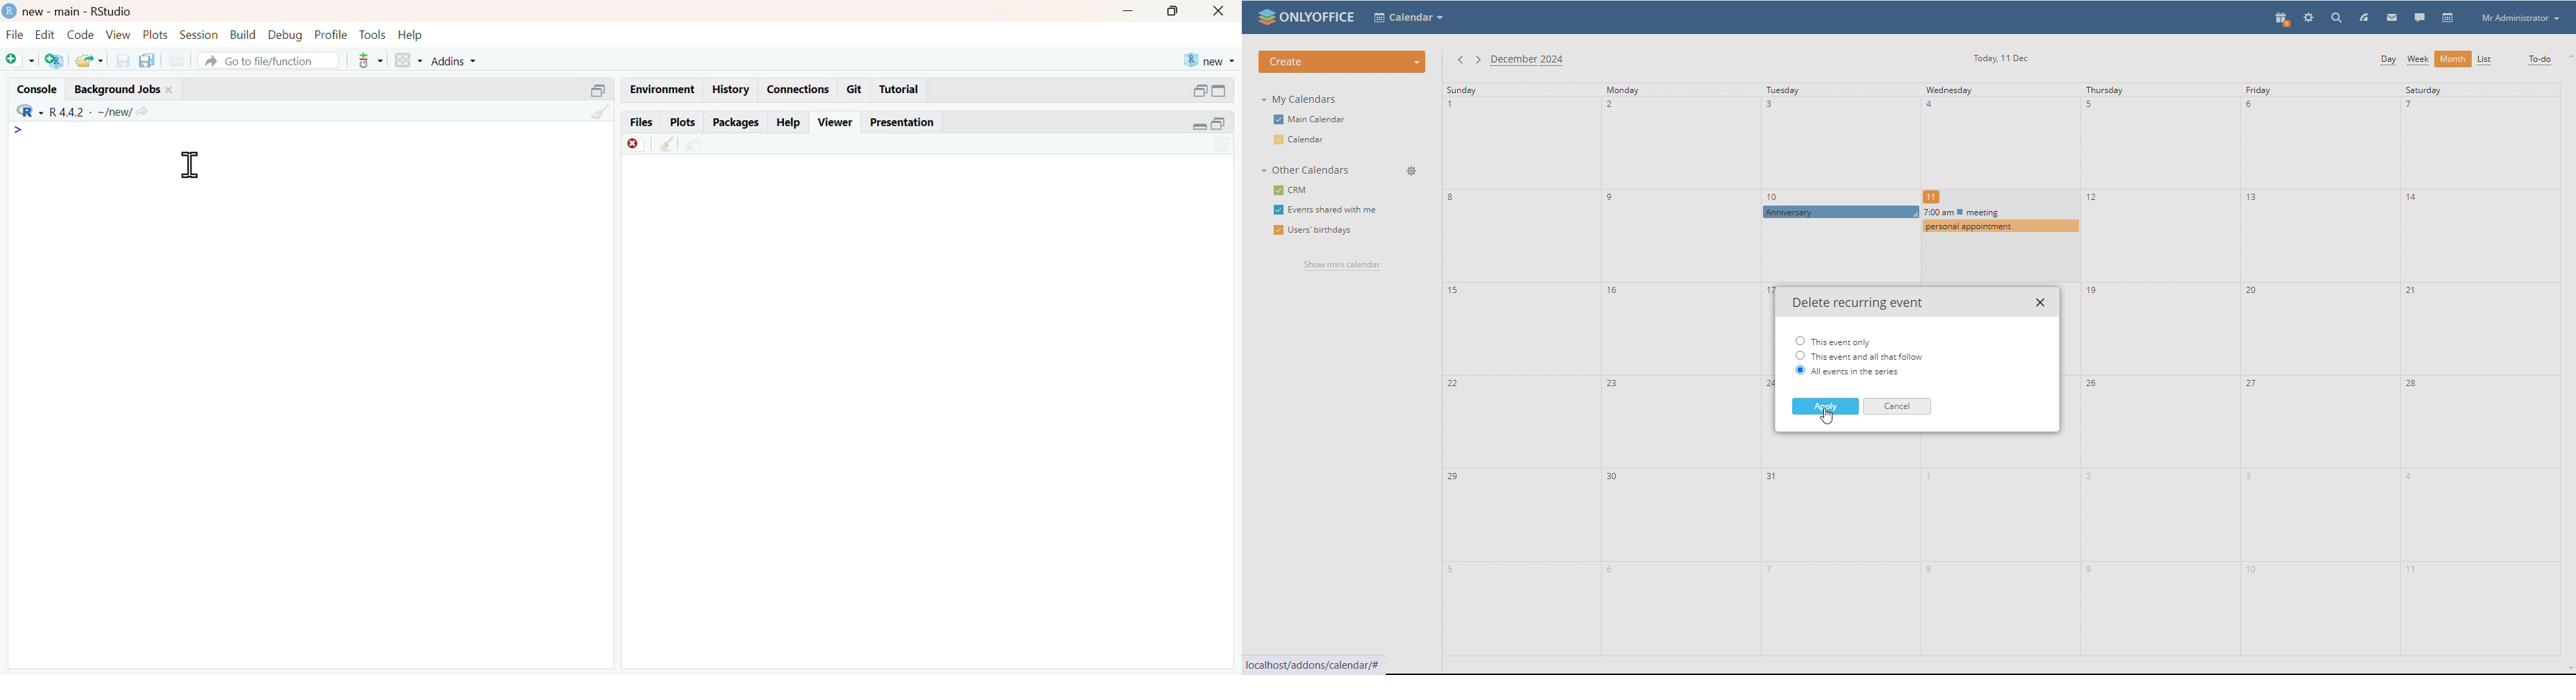 Image resolution: width=2576 pixels, height=700 pixels. What do you see at coordinates (2309, 18) in the screenshot?
I see `settings` at bounding box center [2309, 18].